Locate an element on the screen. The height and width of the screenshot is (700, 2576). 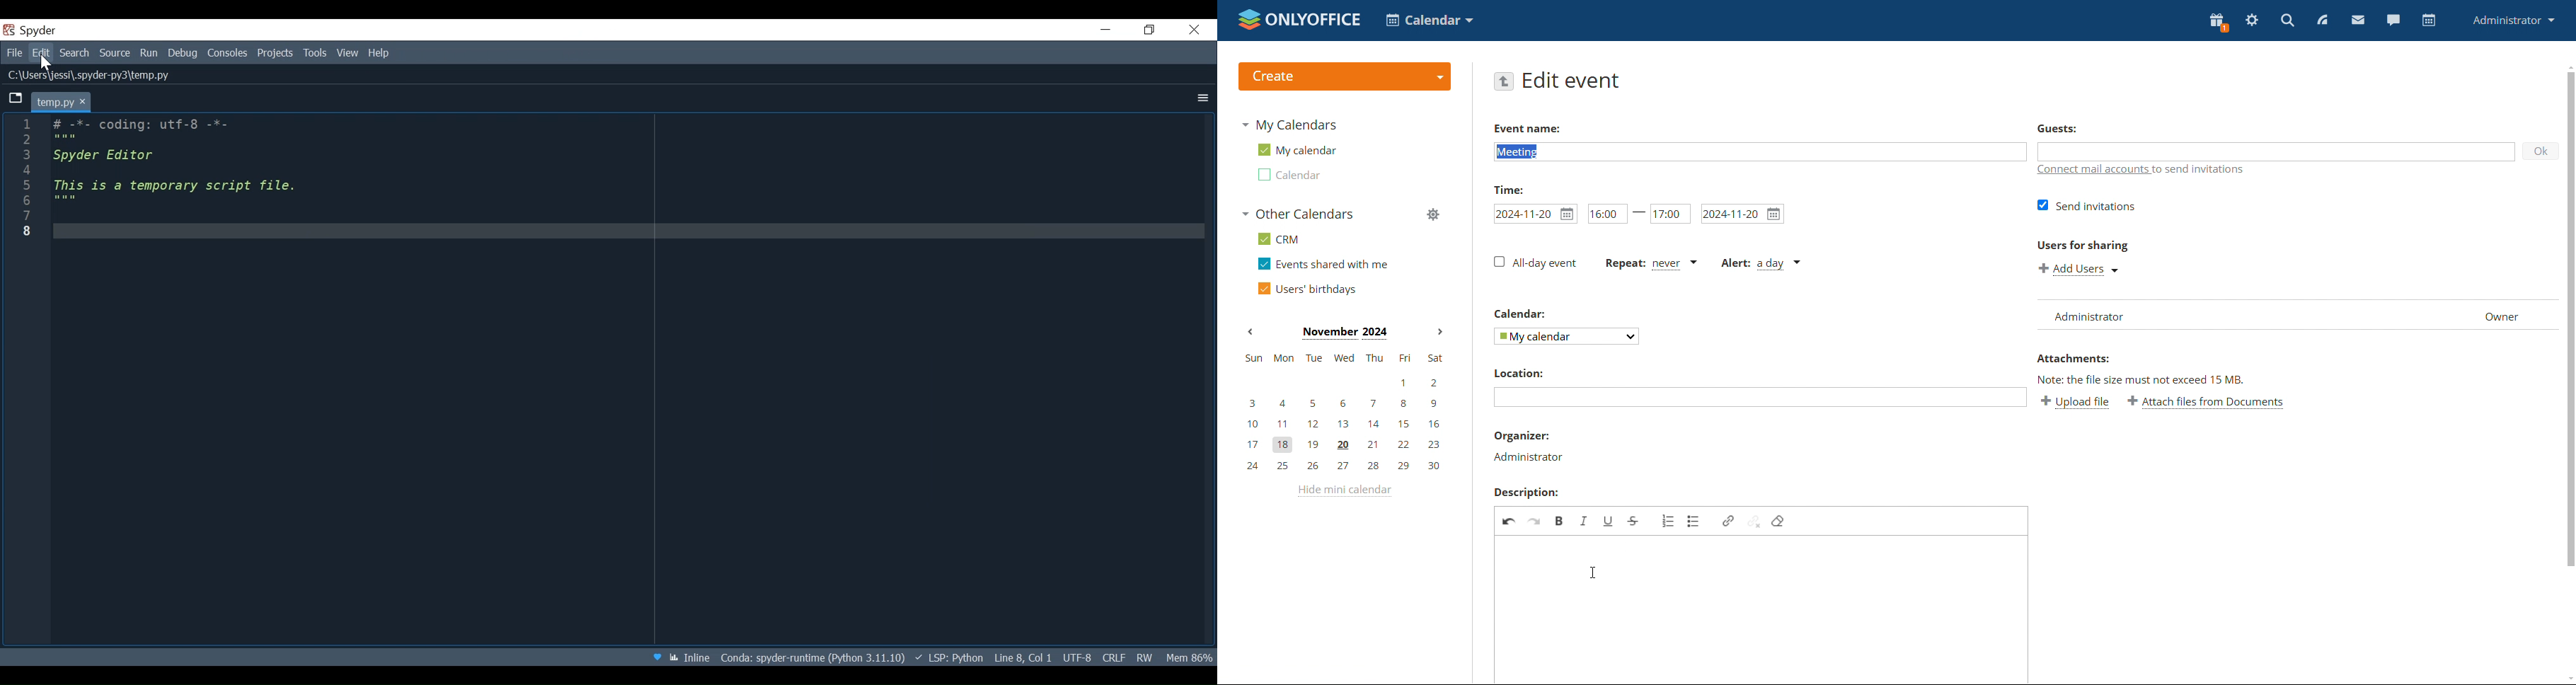
line number is located at coordinates (25, 179).